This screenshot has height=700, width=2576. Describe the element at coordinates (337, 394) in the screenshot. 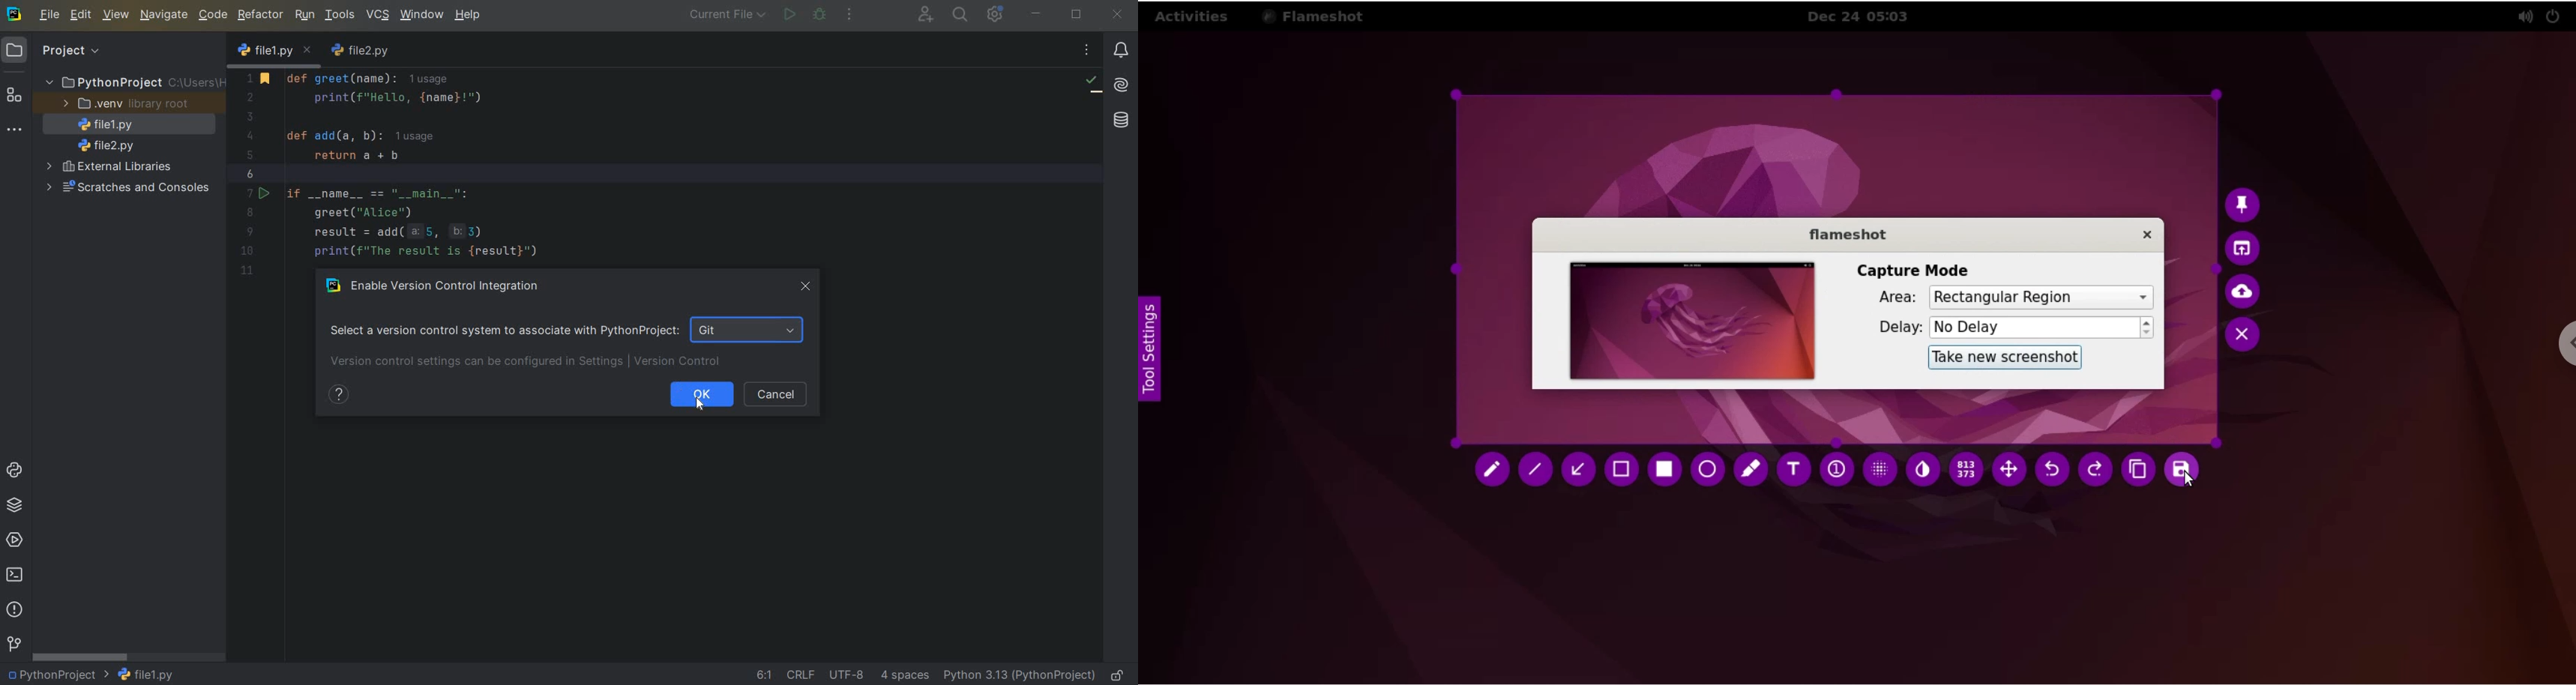

I see `show help contents` at that location.